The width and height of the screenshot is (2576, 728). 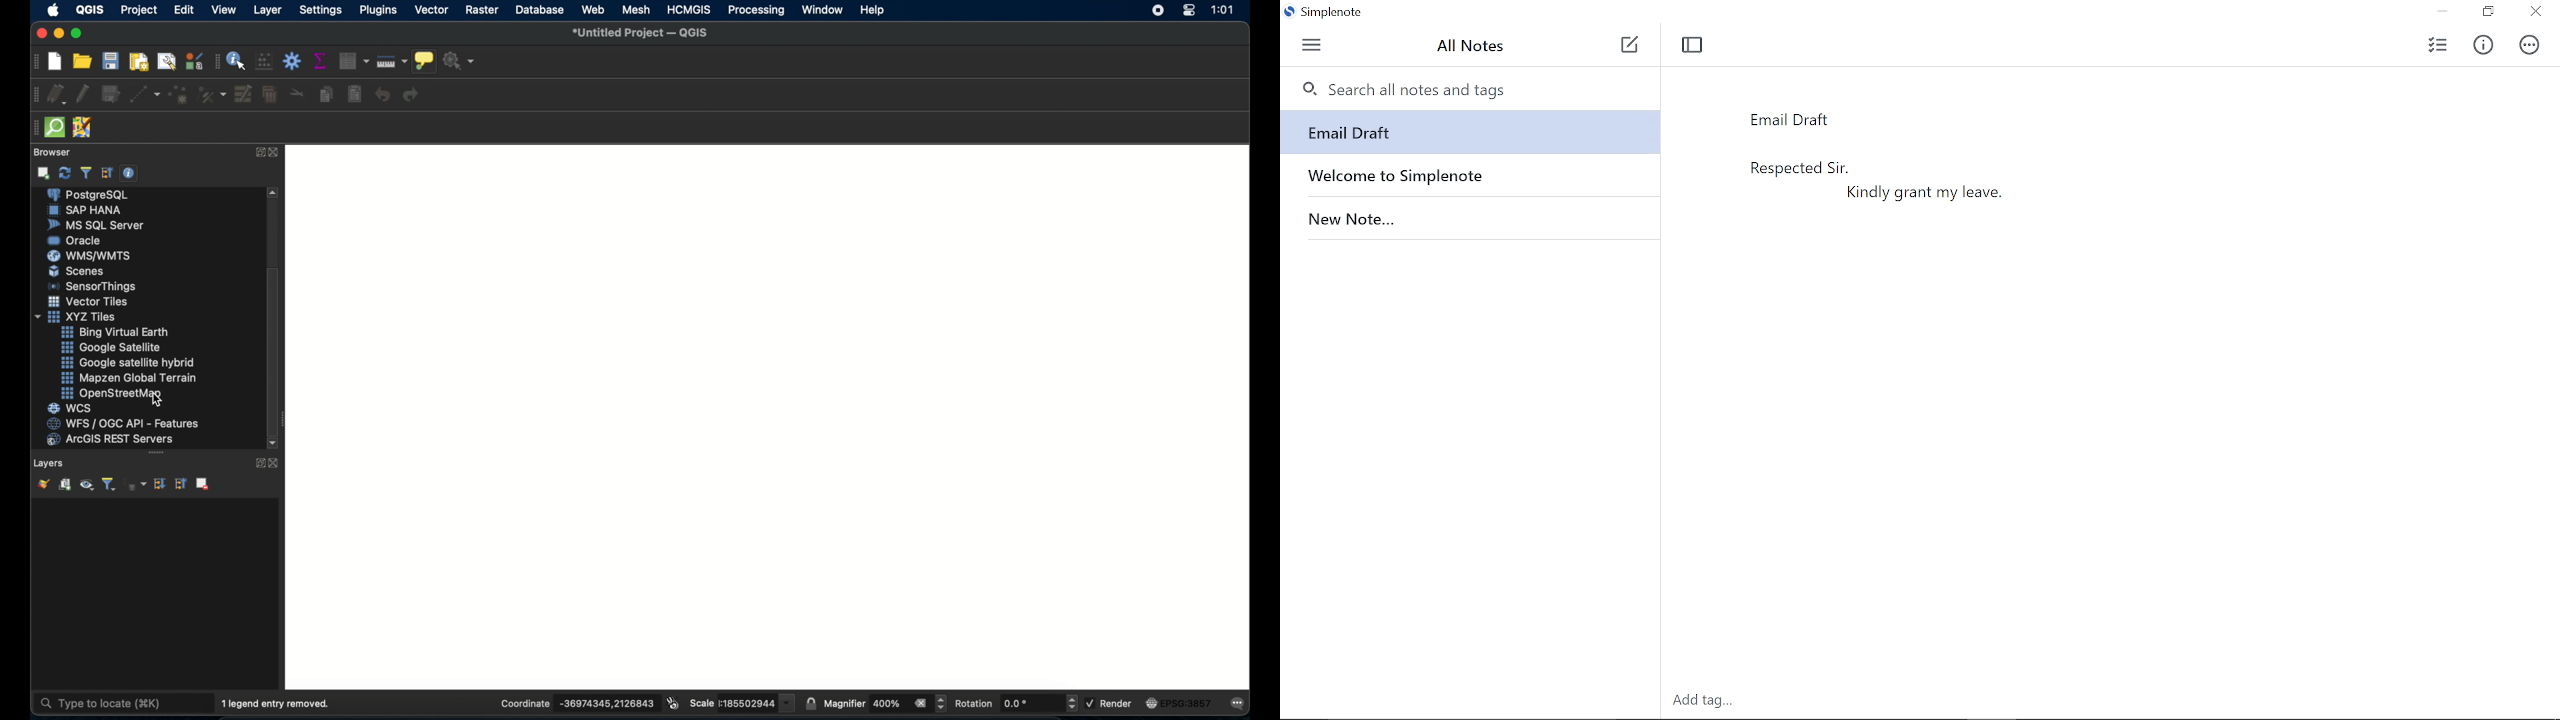 What do you see at coordinates (741, 703) in the screenshot?
I see `scale` at bounding box center [741, 703].